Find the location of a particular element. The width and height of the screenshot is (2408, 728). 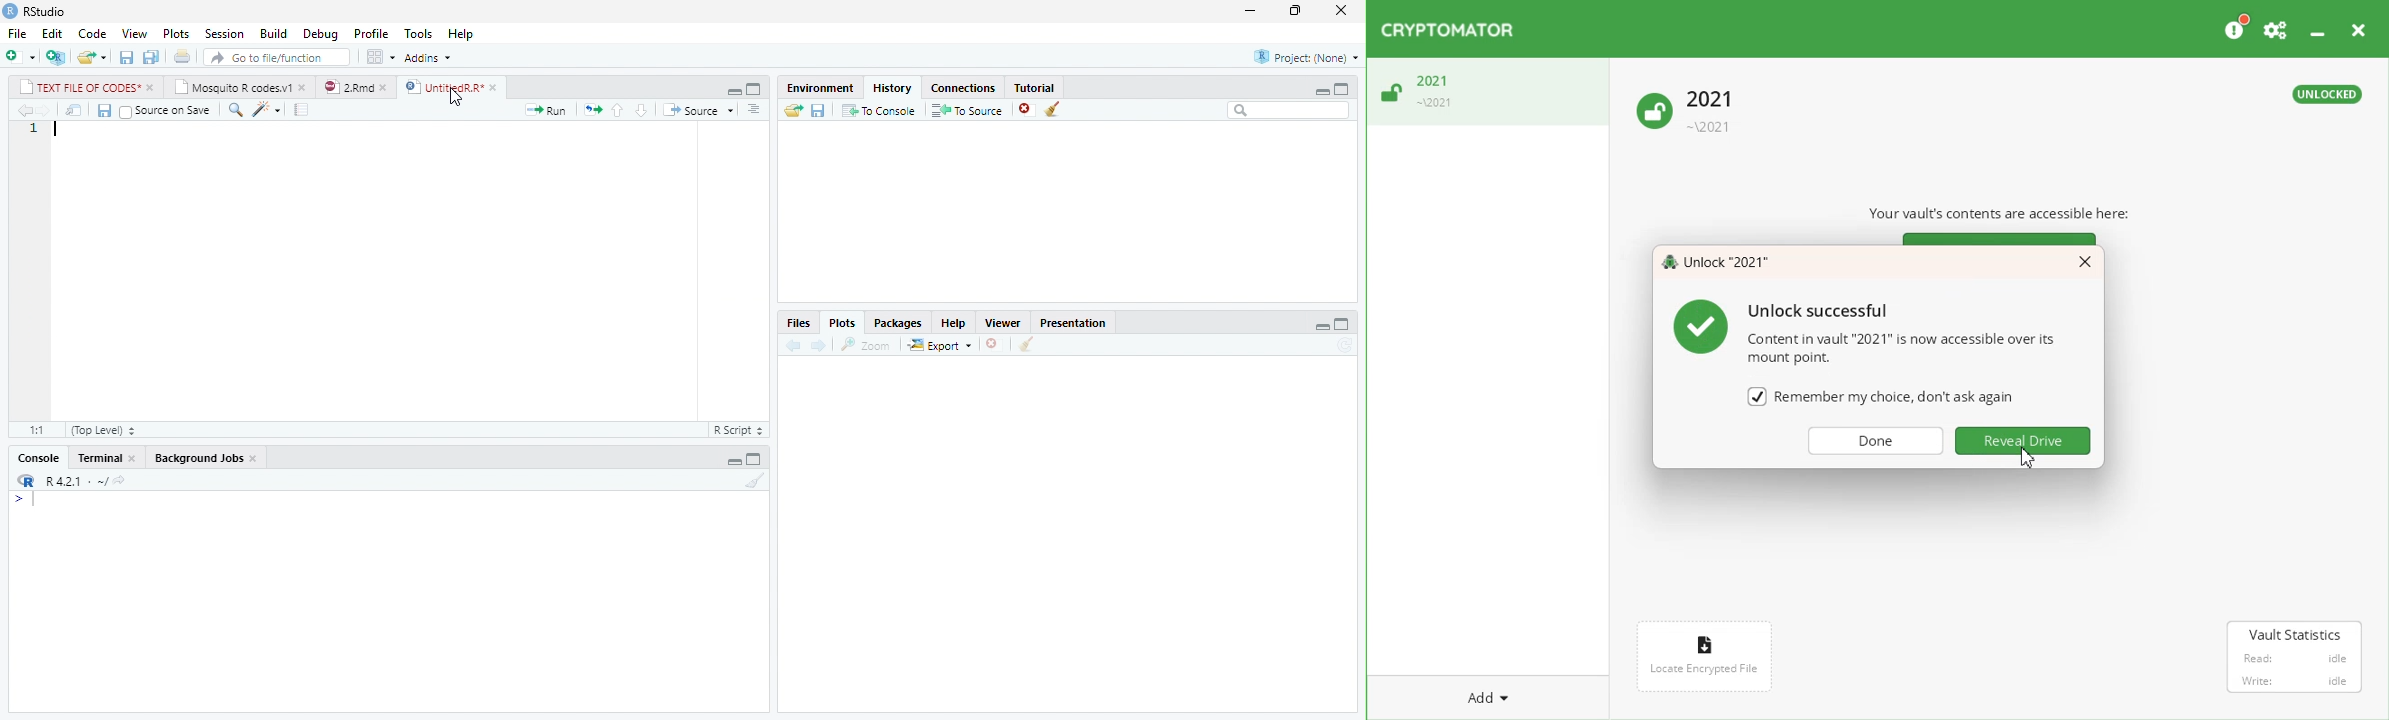

Console is located at coordinates (39, 458).